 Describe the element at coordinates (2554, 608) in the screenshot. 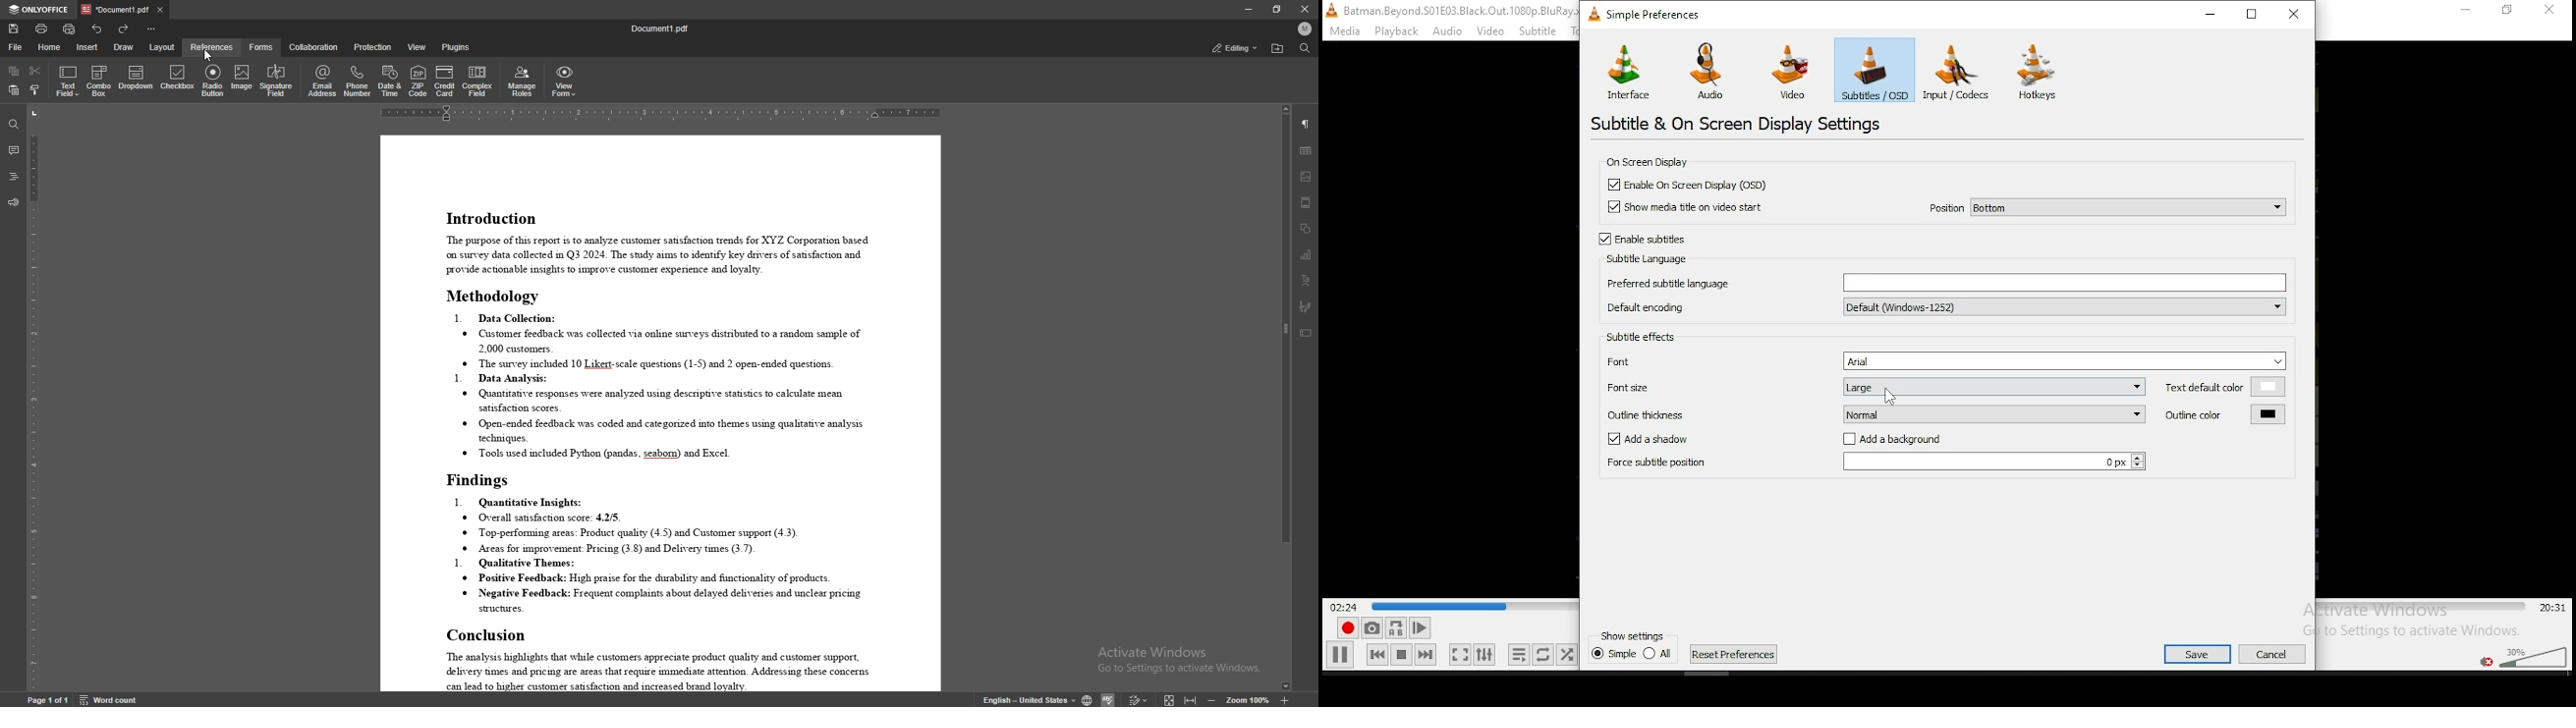

I see `total/remaining time` at that location.